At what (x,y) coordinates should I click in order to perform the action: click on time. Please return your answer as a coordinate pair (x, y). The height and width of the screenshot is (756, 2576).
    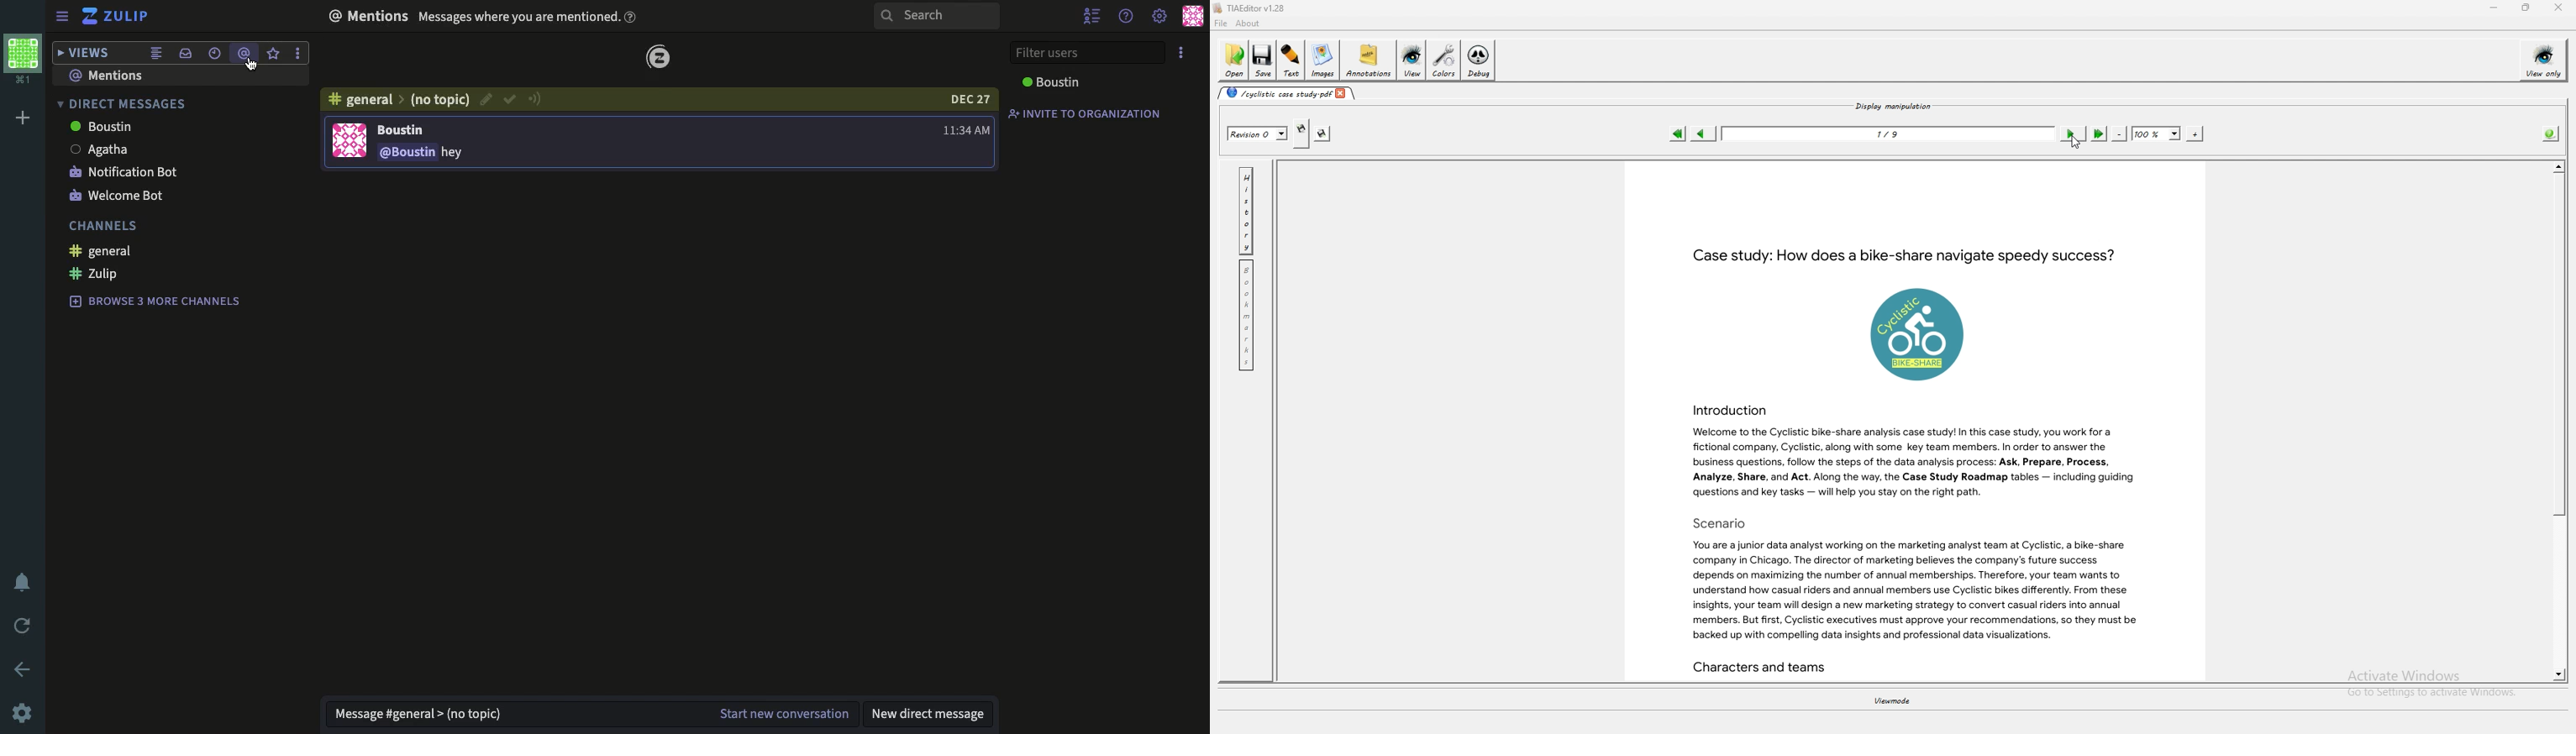
    Looking at the image, I should click on (966, 128).